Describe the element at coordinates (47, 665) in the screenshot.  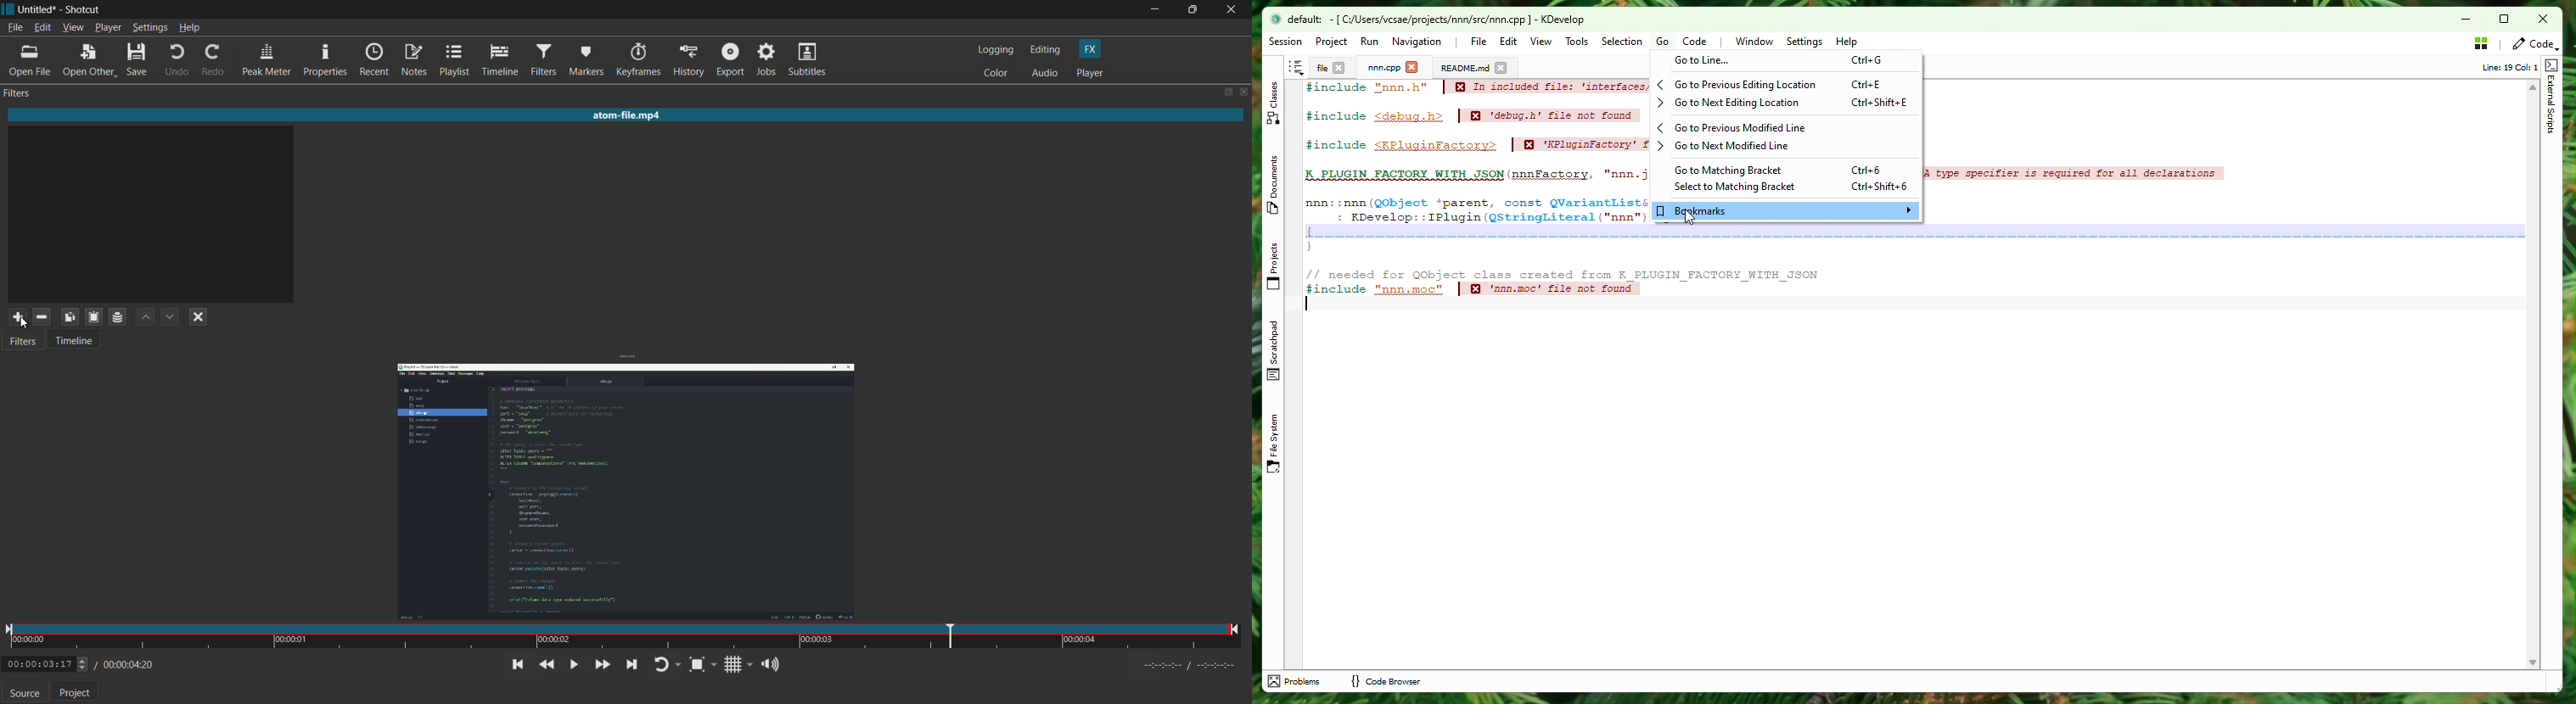
I see `00:00:03:17 (Current Time)` at that location.